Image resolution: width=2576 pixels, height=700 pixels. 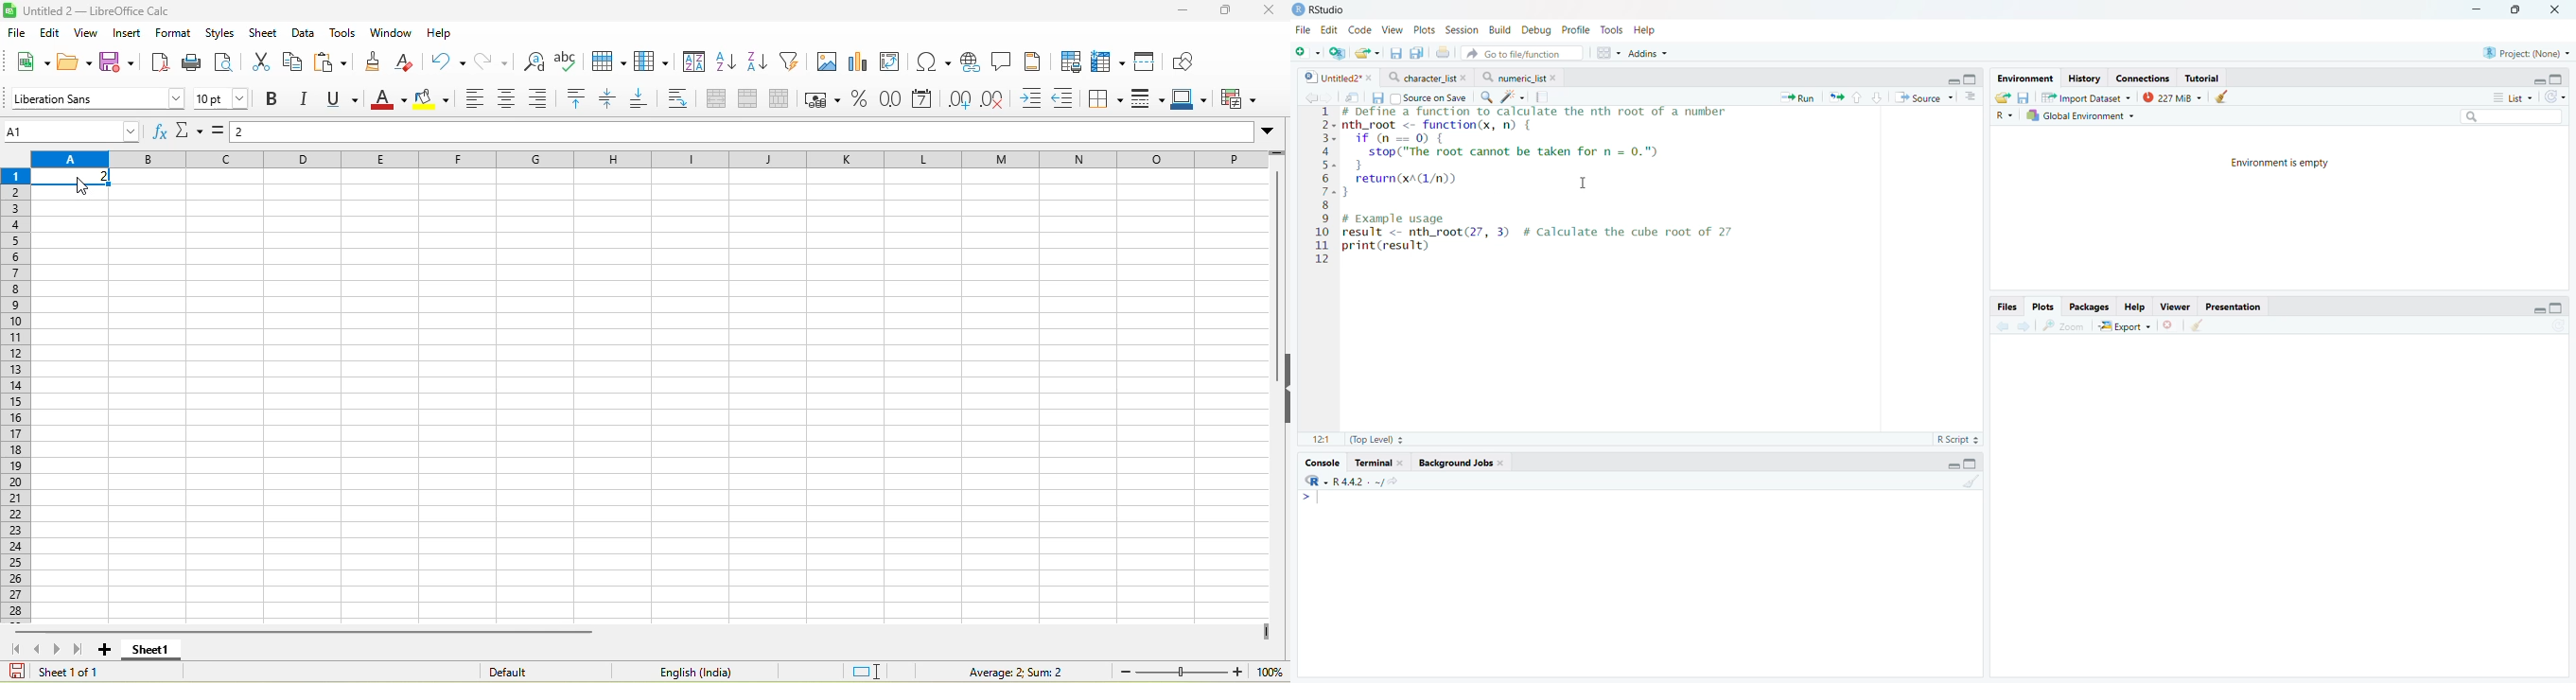 What do you see at coordinates (2066, 325) in the screenshot?
I see `Zoom` at bounding box center [2066, 325].